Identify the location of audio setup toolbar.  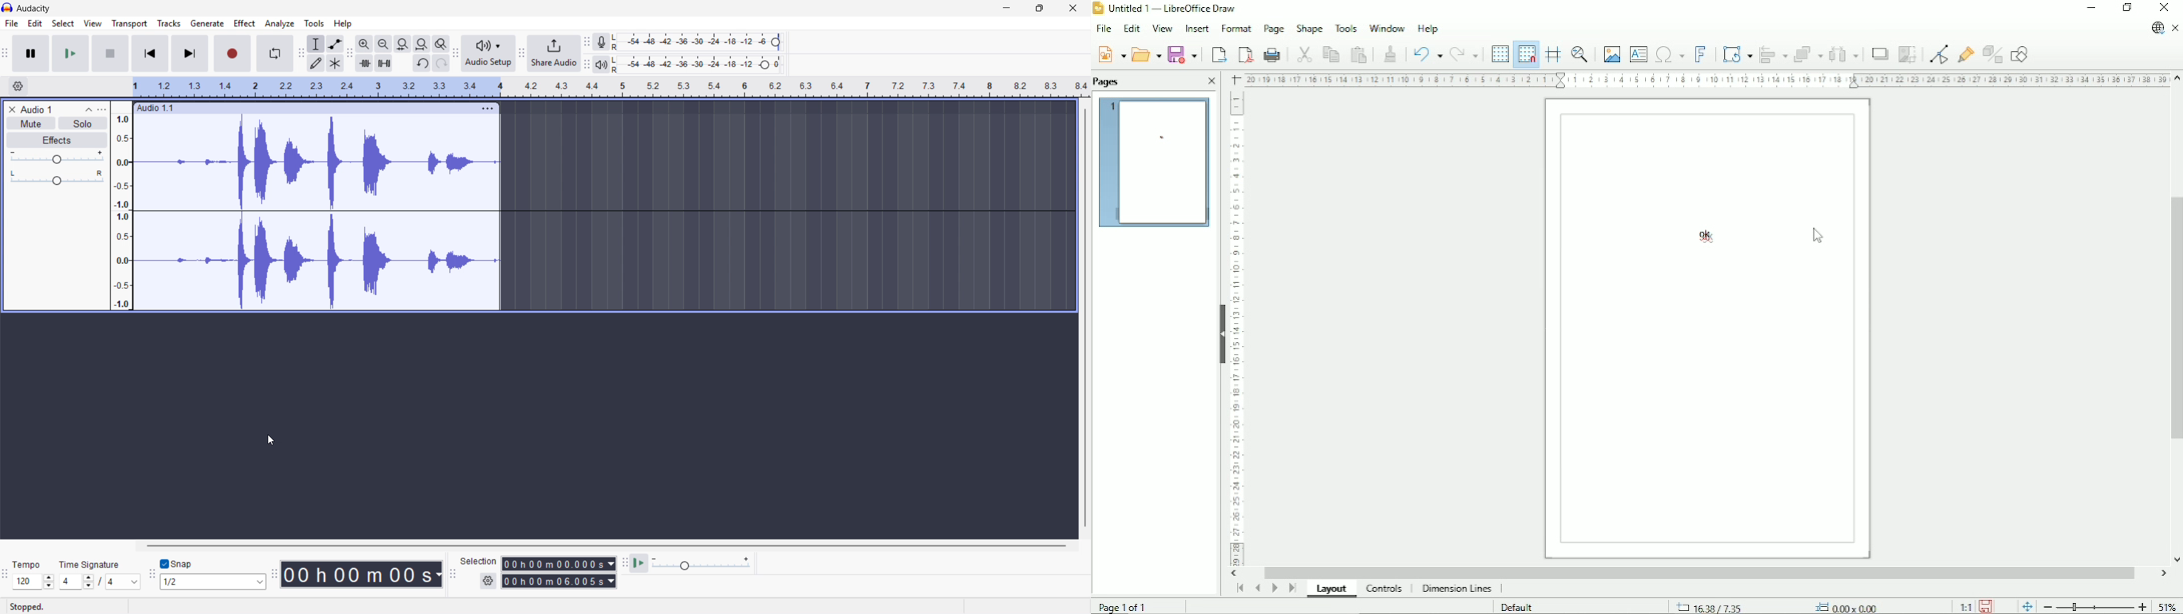
(455, 55).